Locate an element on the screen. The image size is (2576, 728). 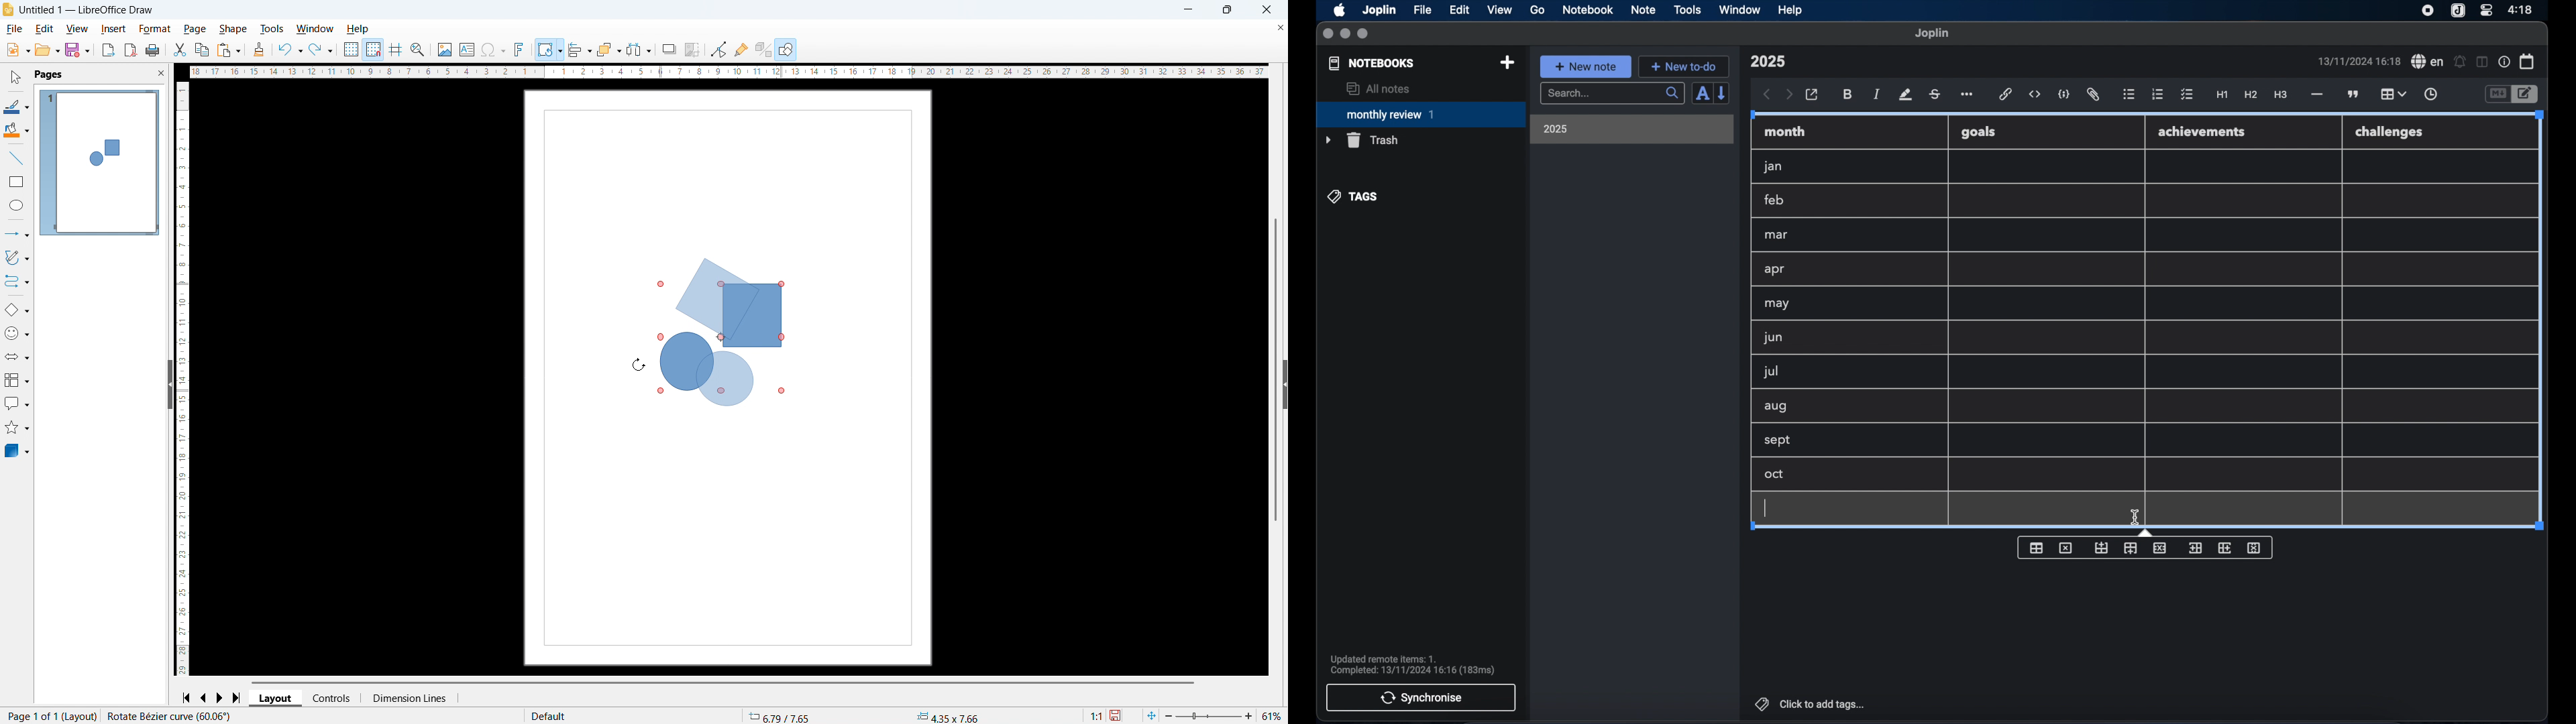
toggle editor is located at coordinates (2527, 95).